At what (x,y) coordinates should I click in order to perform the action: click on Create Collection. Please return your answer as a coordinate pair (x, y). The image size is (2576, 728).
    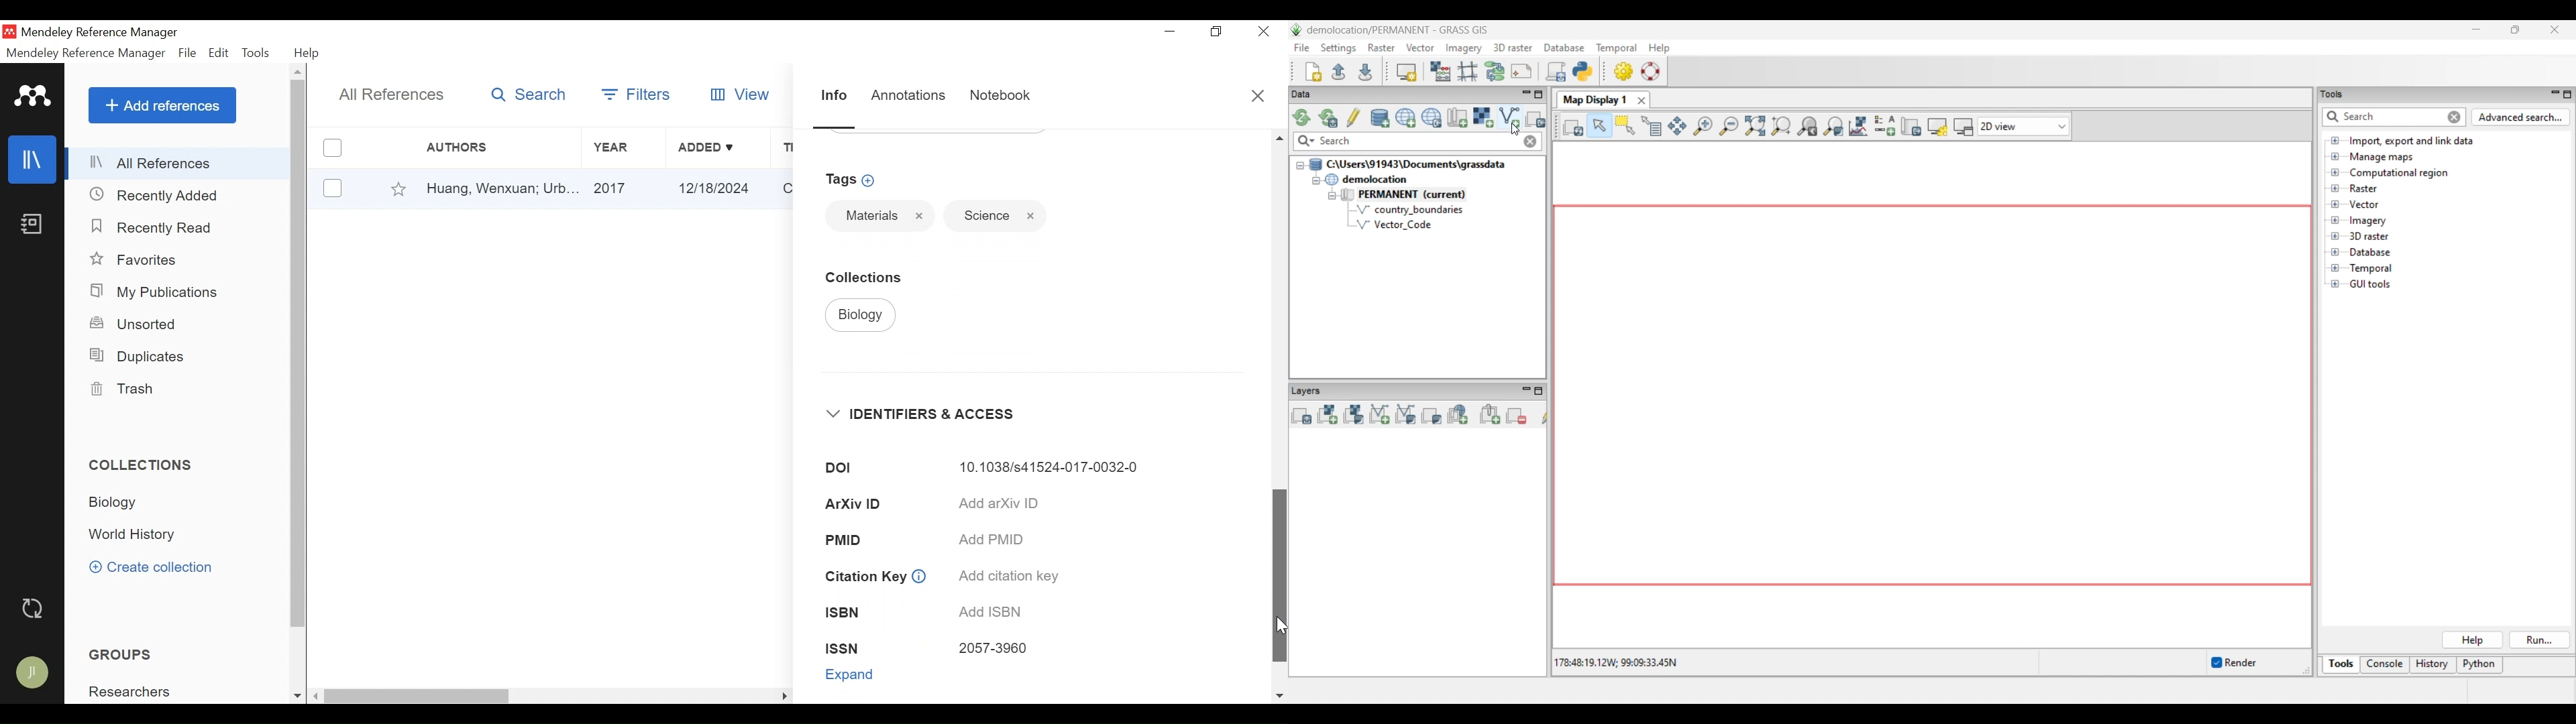
    Looking at the image, I should click on (150, 566).